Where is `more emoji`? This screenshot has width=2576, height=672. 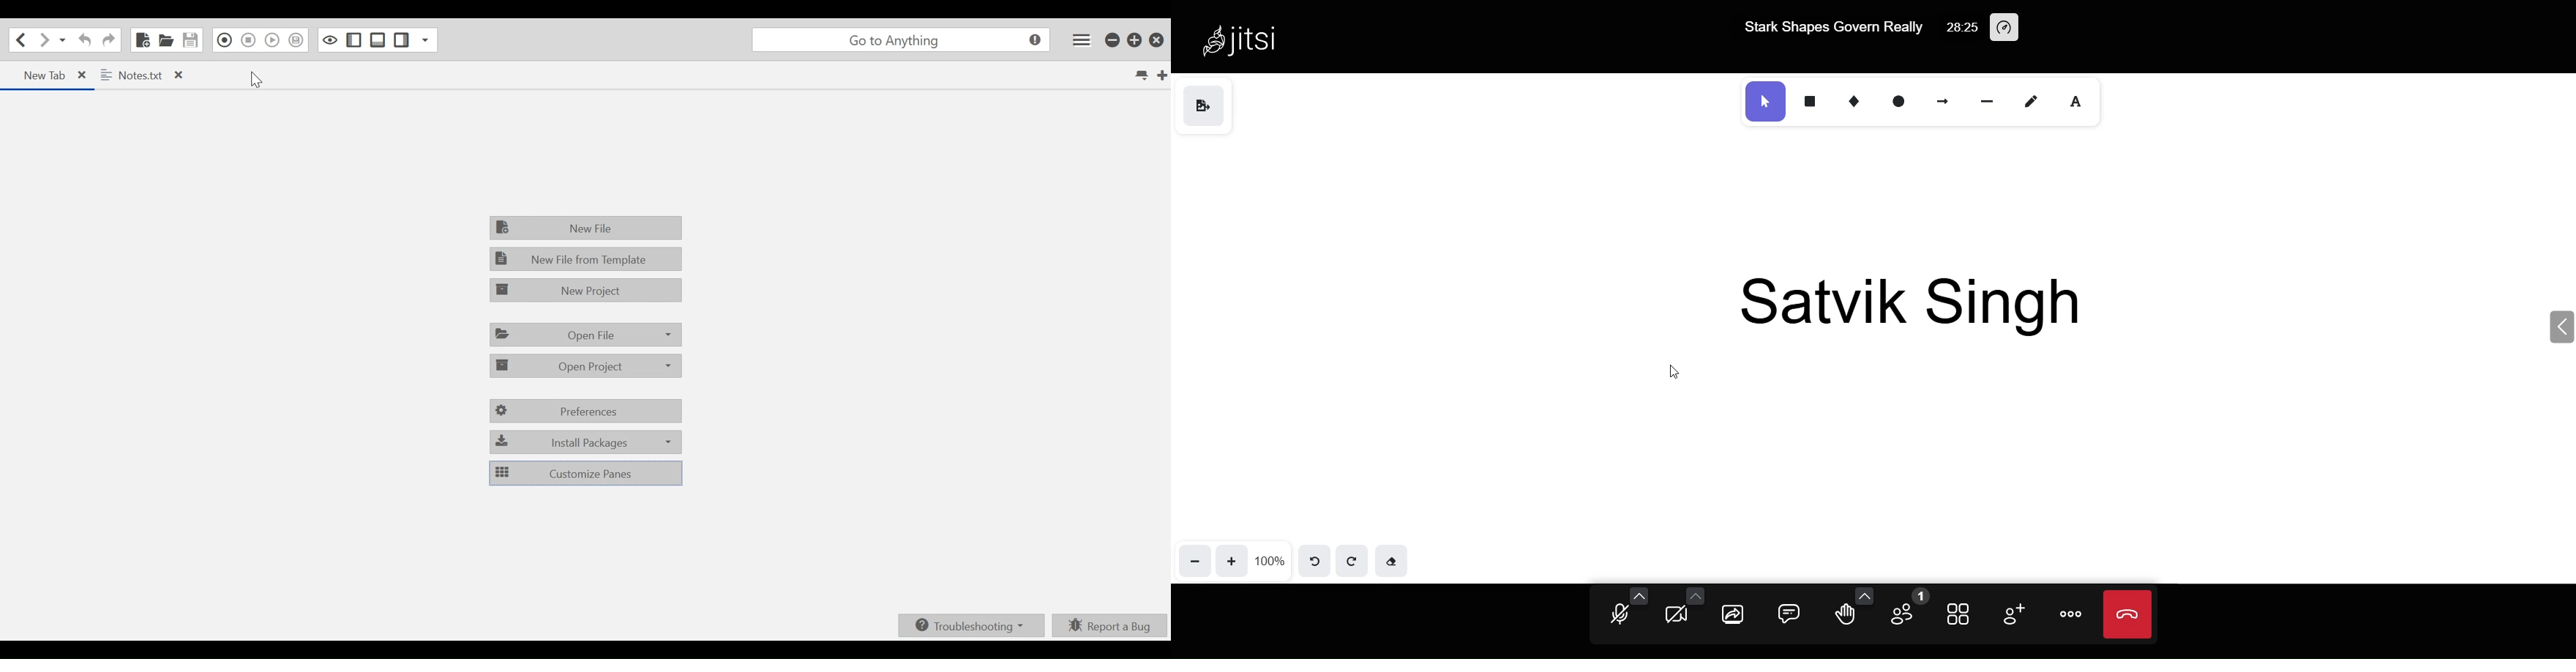
more emoji is located at coordinates (1863, 594).